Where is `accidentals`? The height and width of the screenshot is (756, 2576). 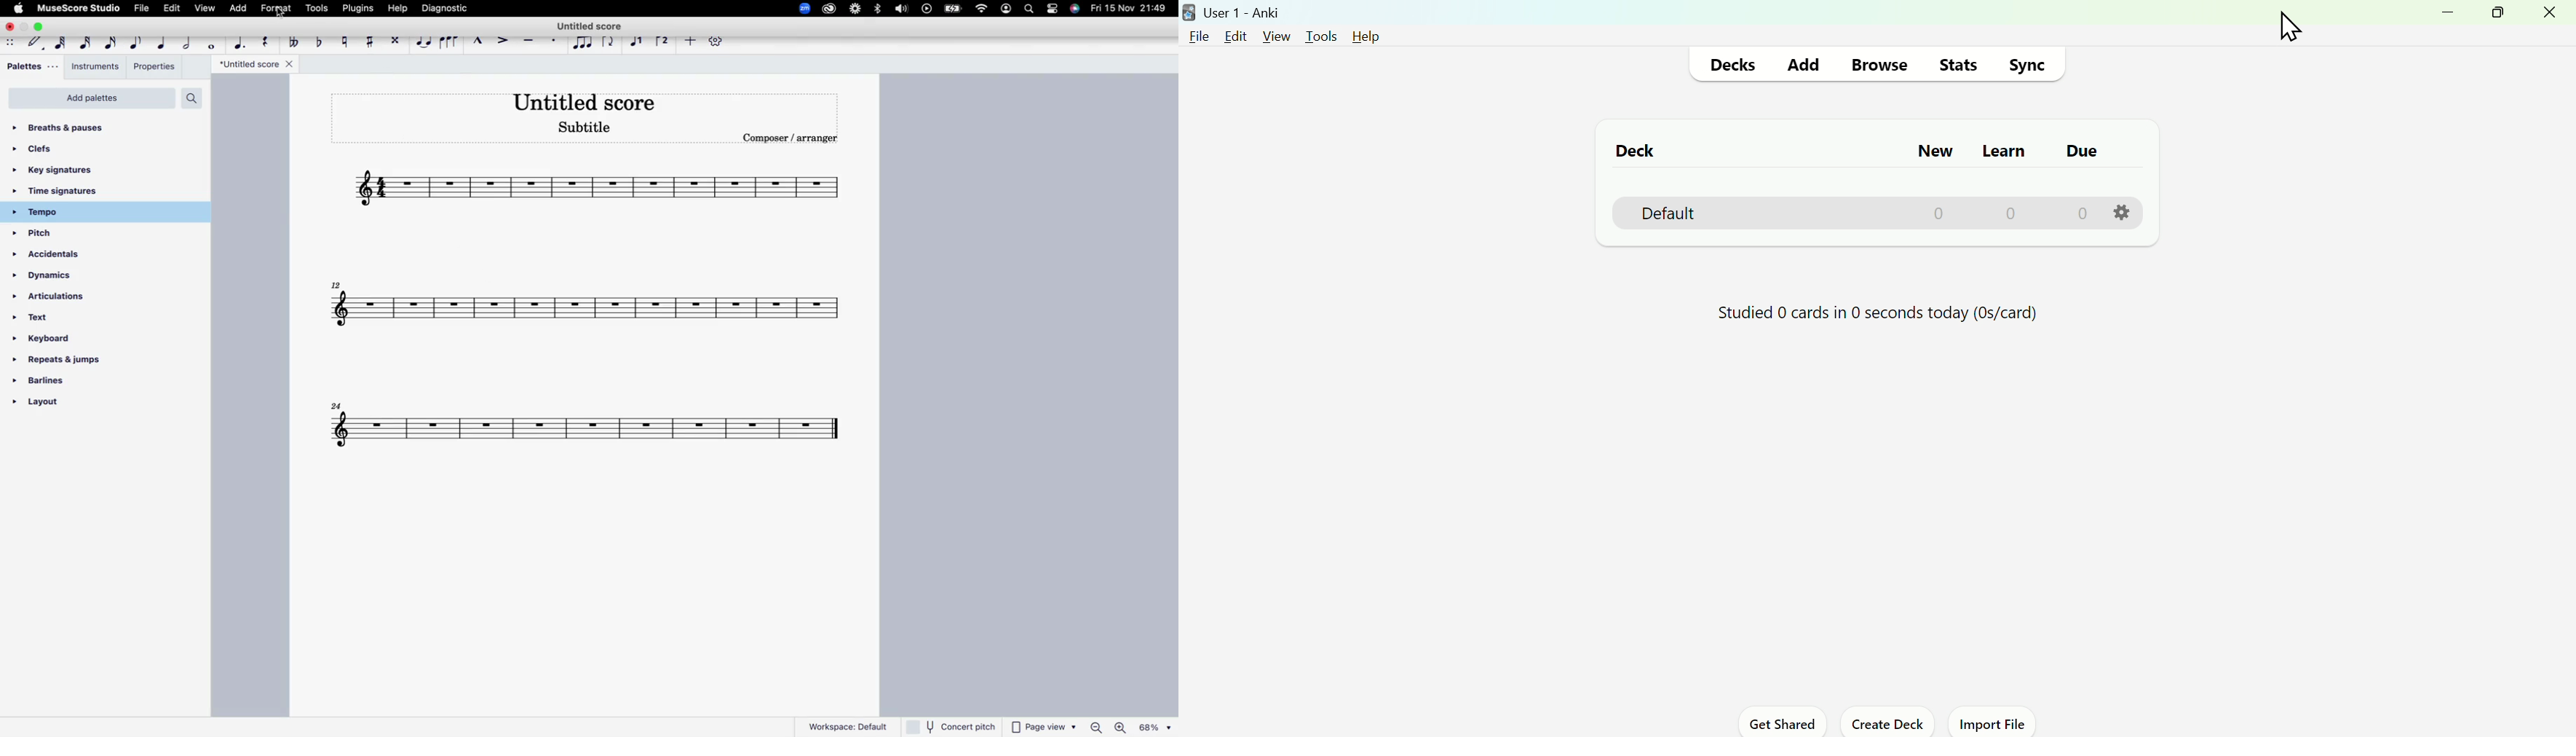 accidentals is located at coordinates (58, 258).